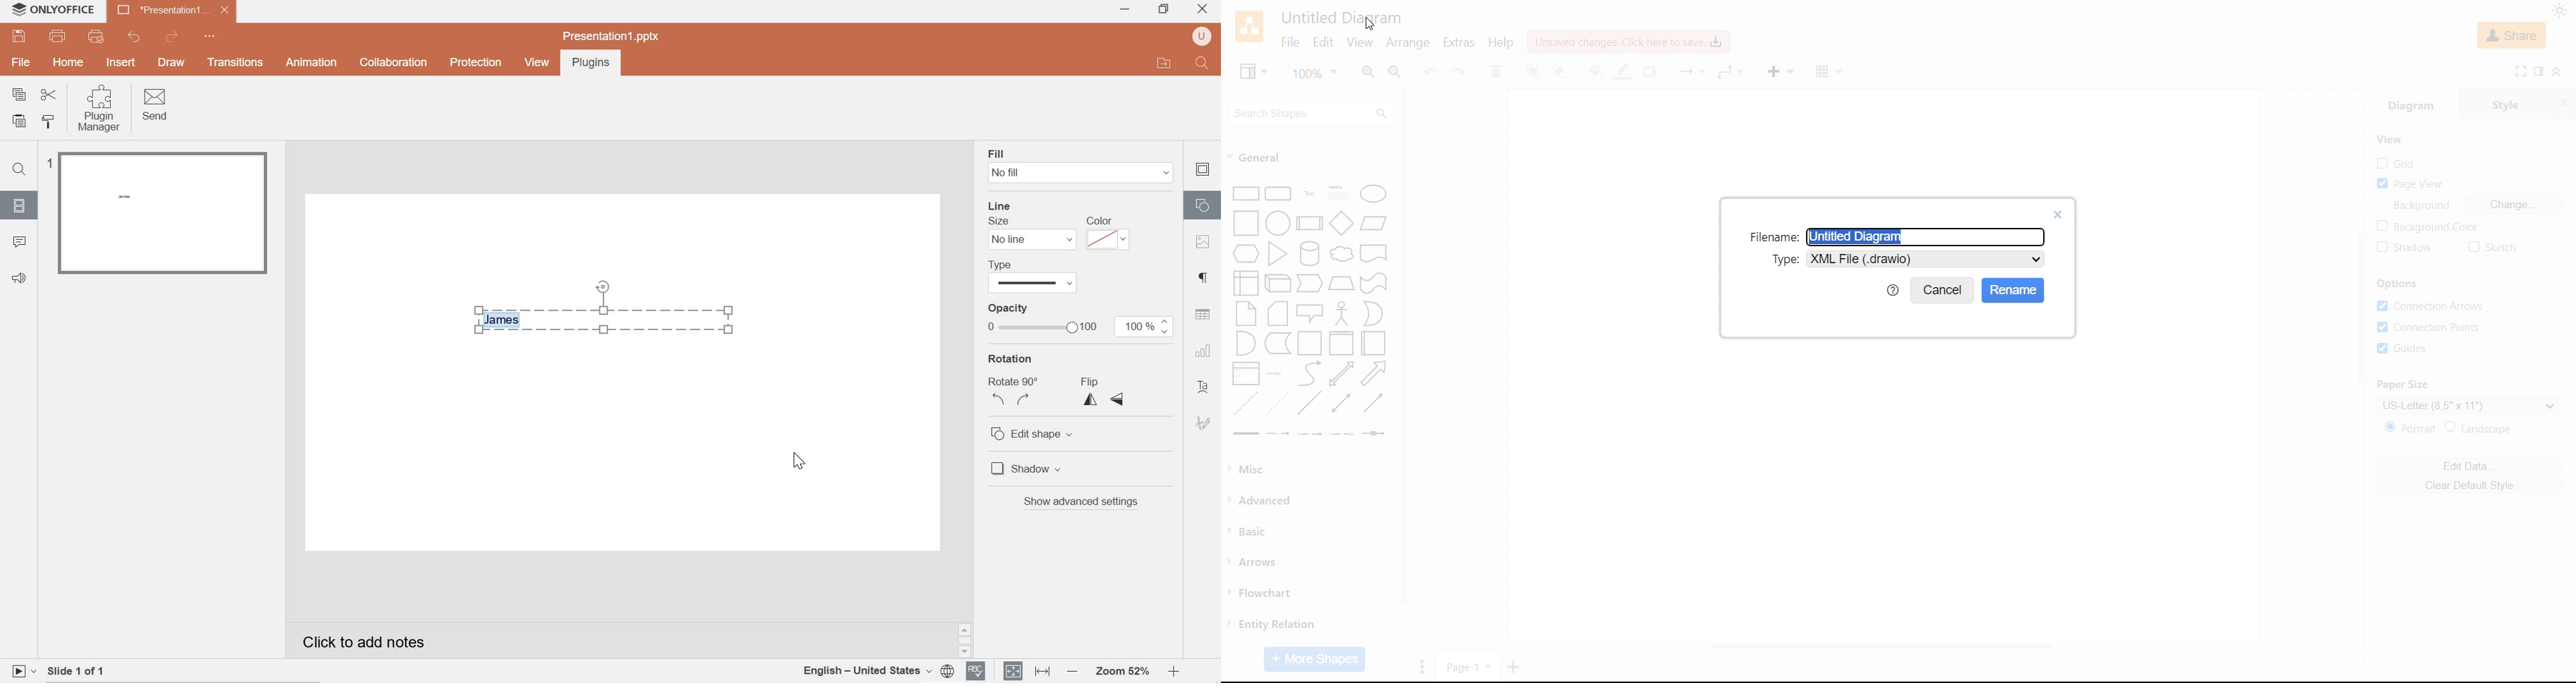 The width and height of the screenshot is (2576, 700). Describe the element at coordinates (87, 668) in the screenshot. I see `slide 1 of 1` at that location.